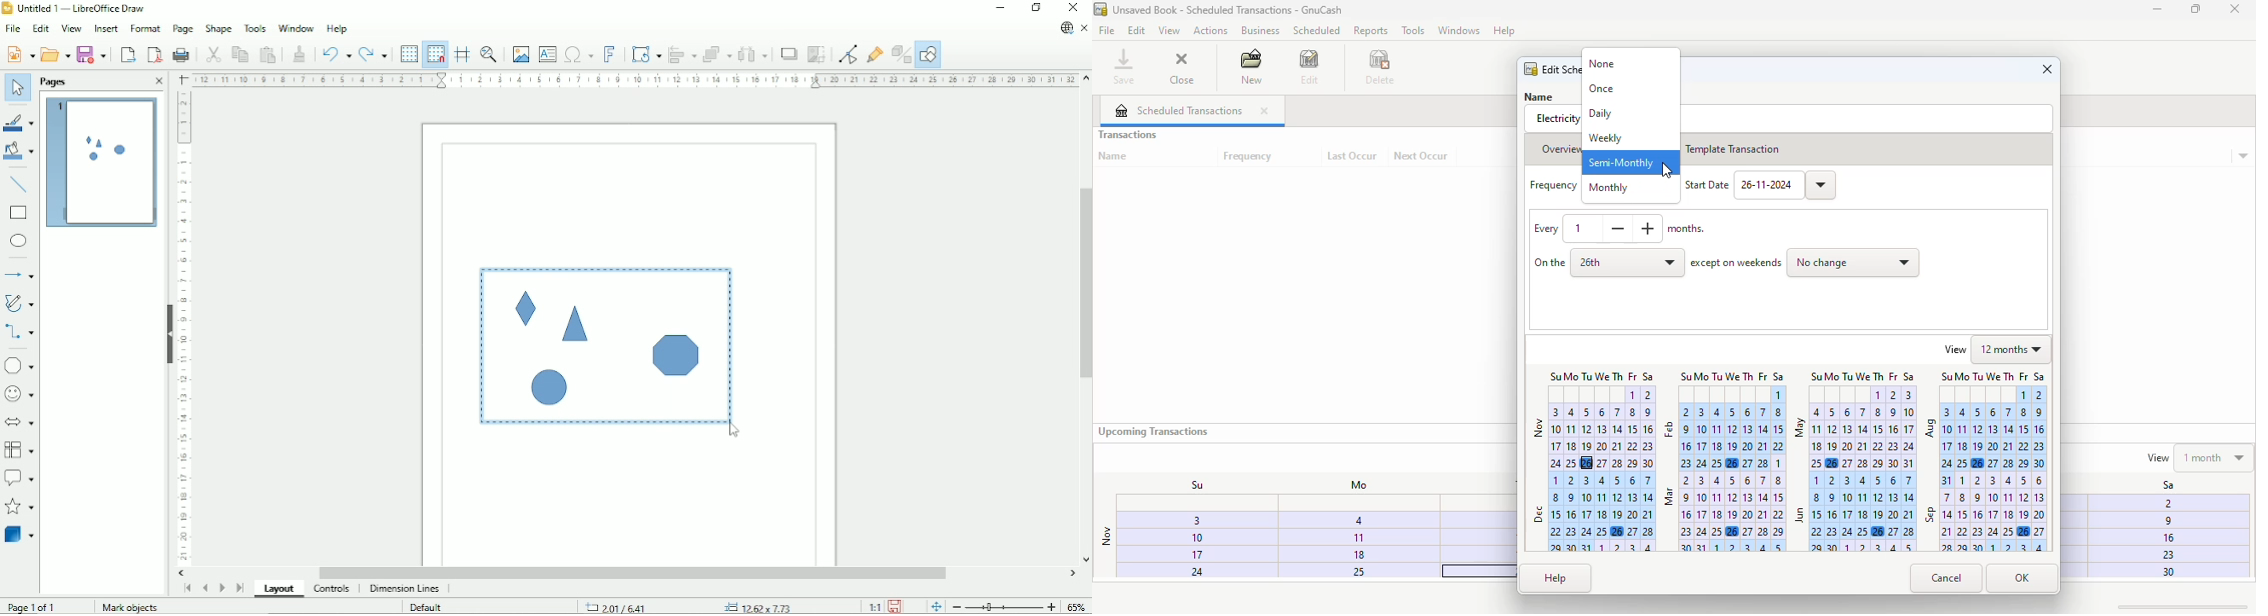 Image resolution: width=2268 pixels, height=616 pixels. I want to click on Display grid, so click(408, 54).